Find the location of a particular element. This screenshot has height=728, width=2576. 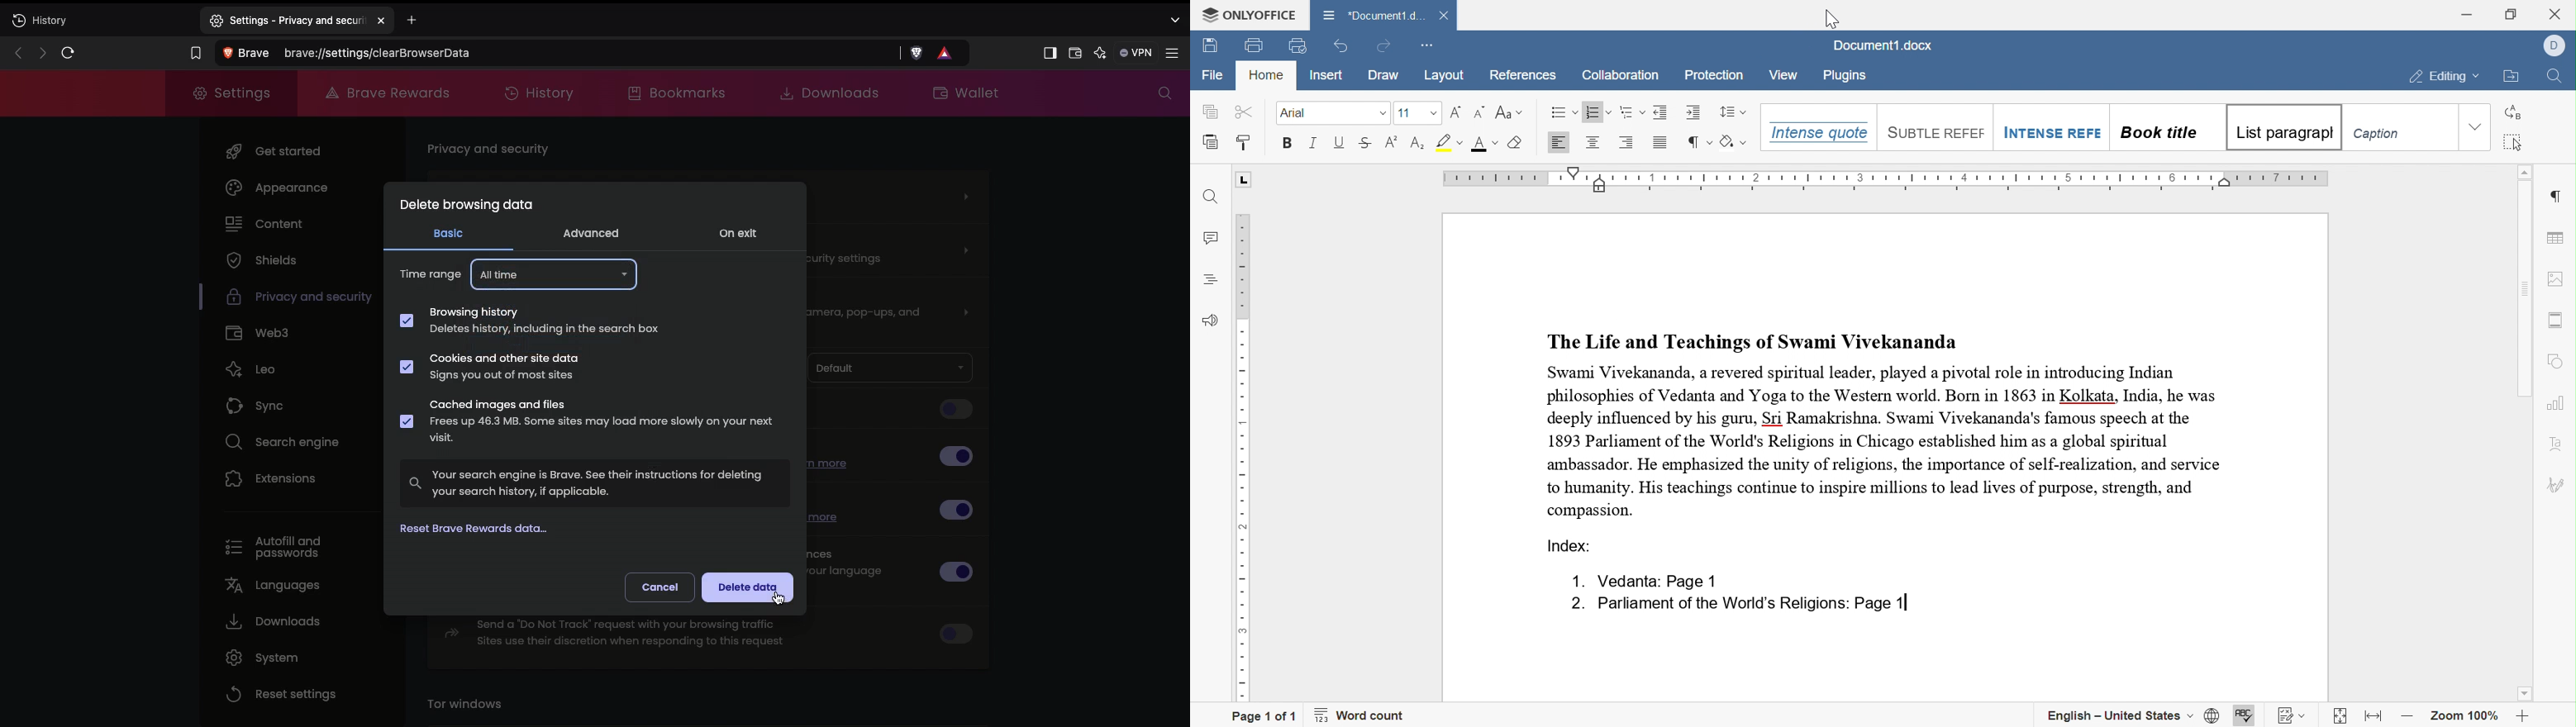

change case is located at coordinates (1509, 112).